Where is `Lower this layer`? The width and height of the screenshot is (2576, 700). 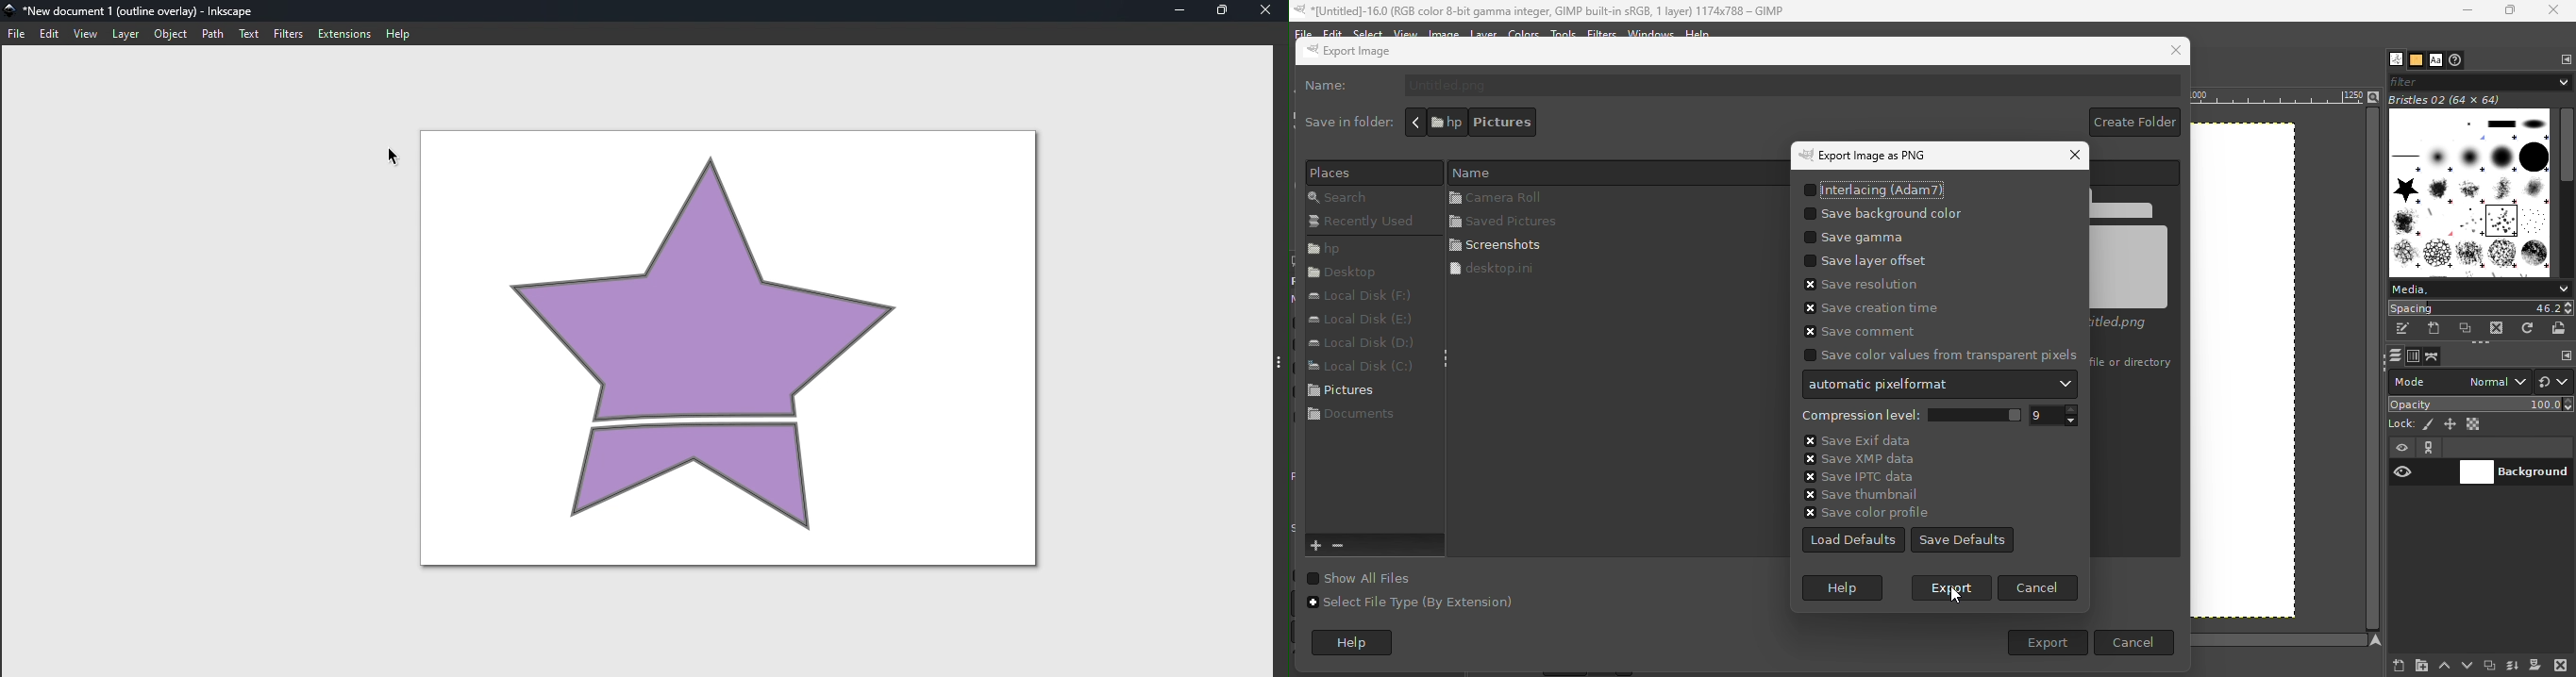
Lower this layer is located at coordinates (2468, 663).